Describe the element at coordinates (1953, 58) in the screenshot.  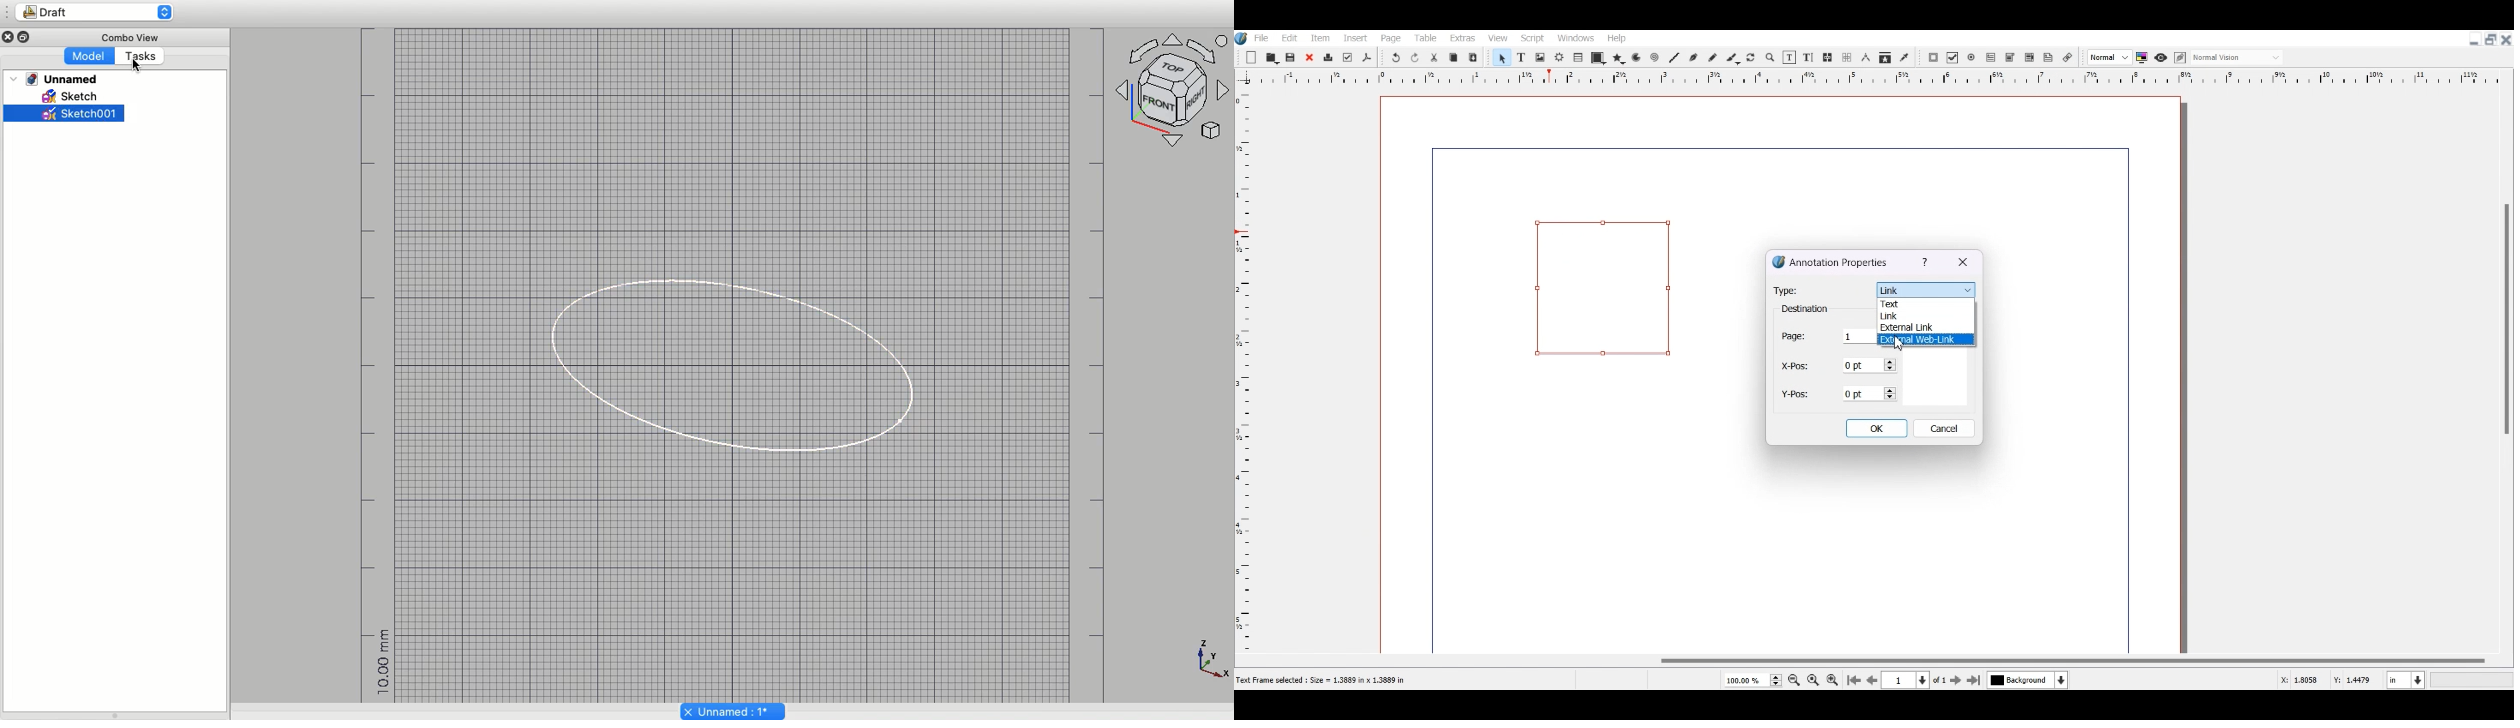
I see `PDF Check Box` at that location.